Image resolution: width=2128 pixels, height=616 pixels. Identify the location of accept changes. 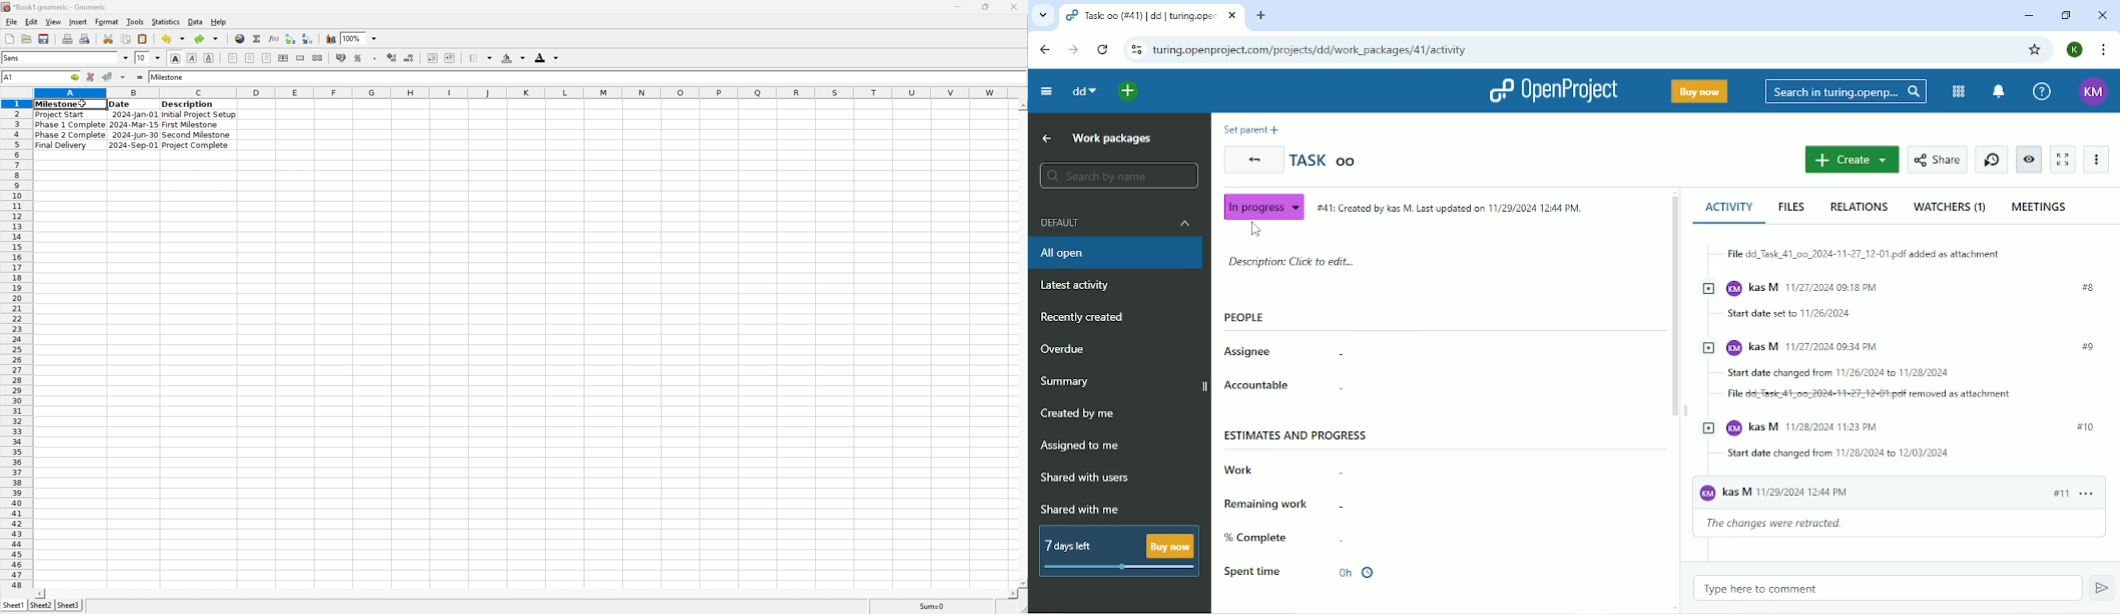
(110, 76).